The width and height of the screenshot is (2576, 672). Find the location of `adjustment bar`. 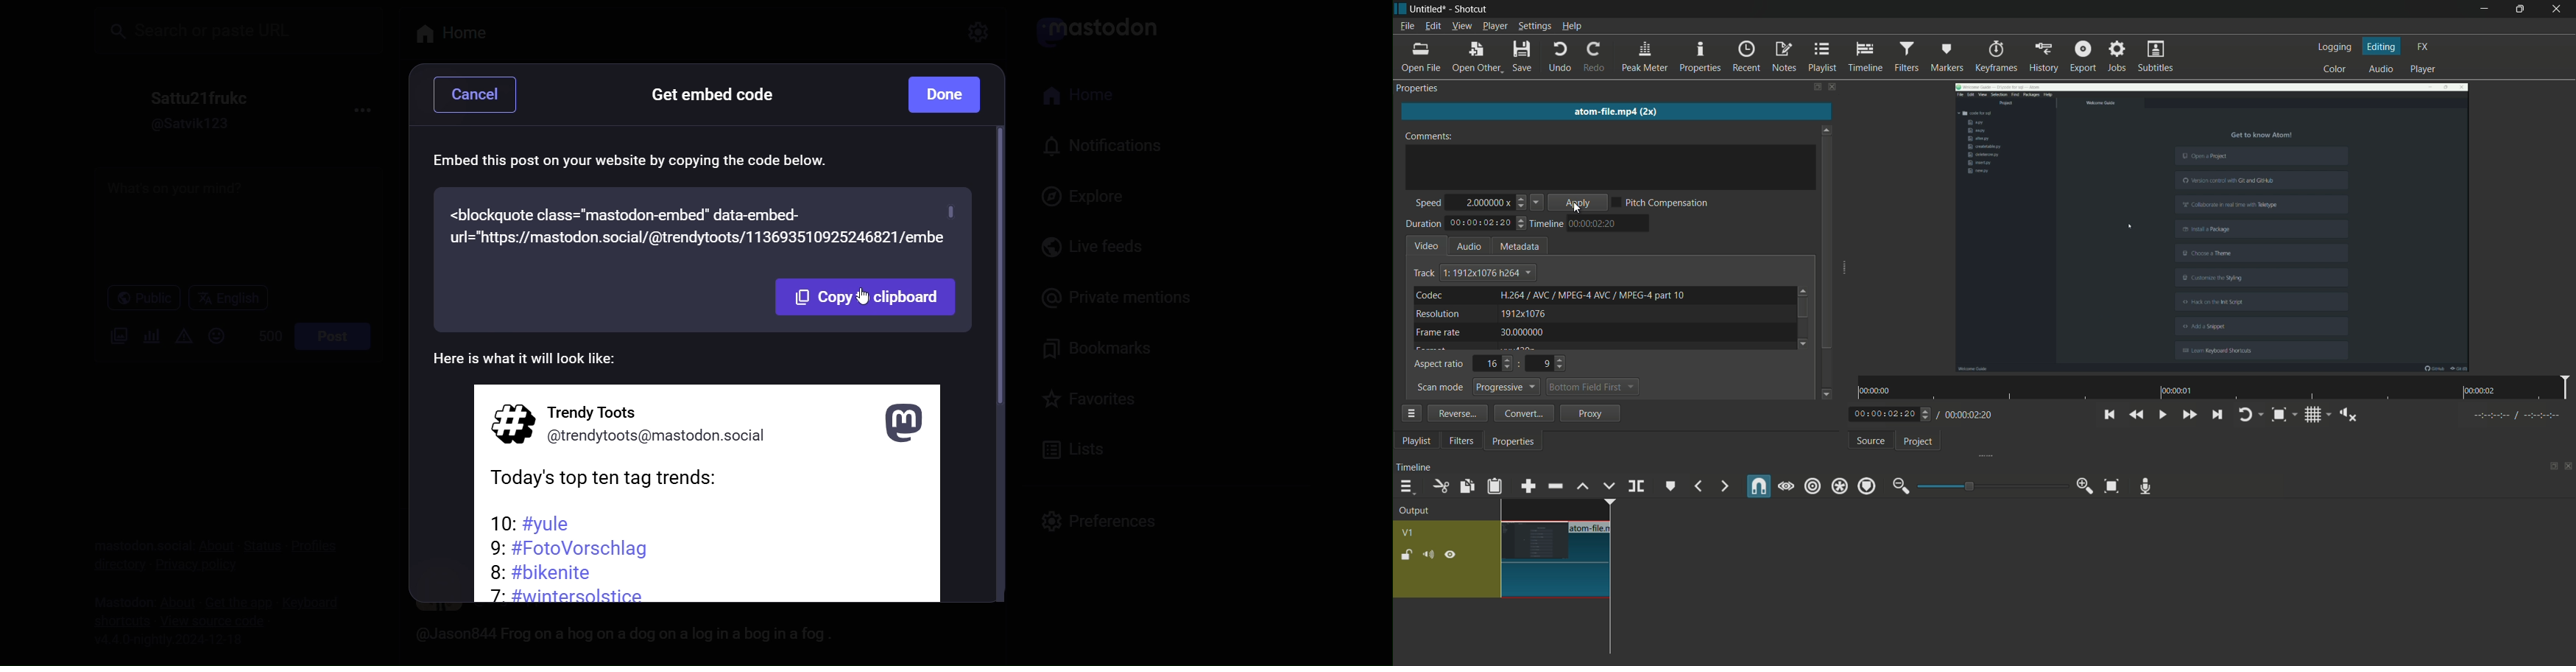

adjustment bar is located at coordinates (1991, 485).